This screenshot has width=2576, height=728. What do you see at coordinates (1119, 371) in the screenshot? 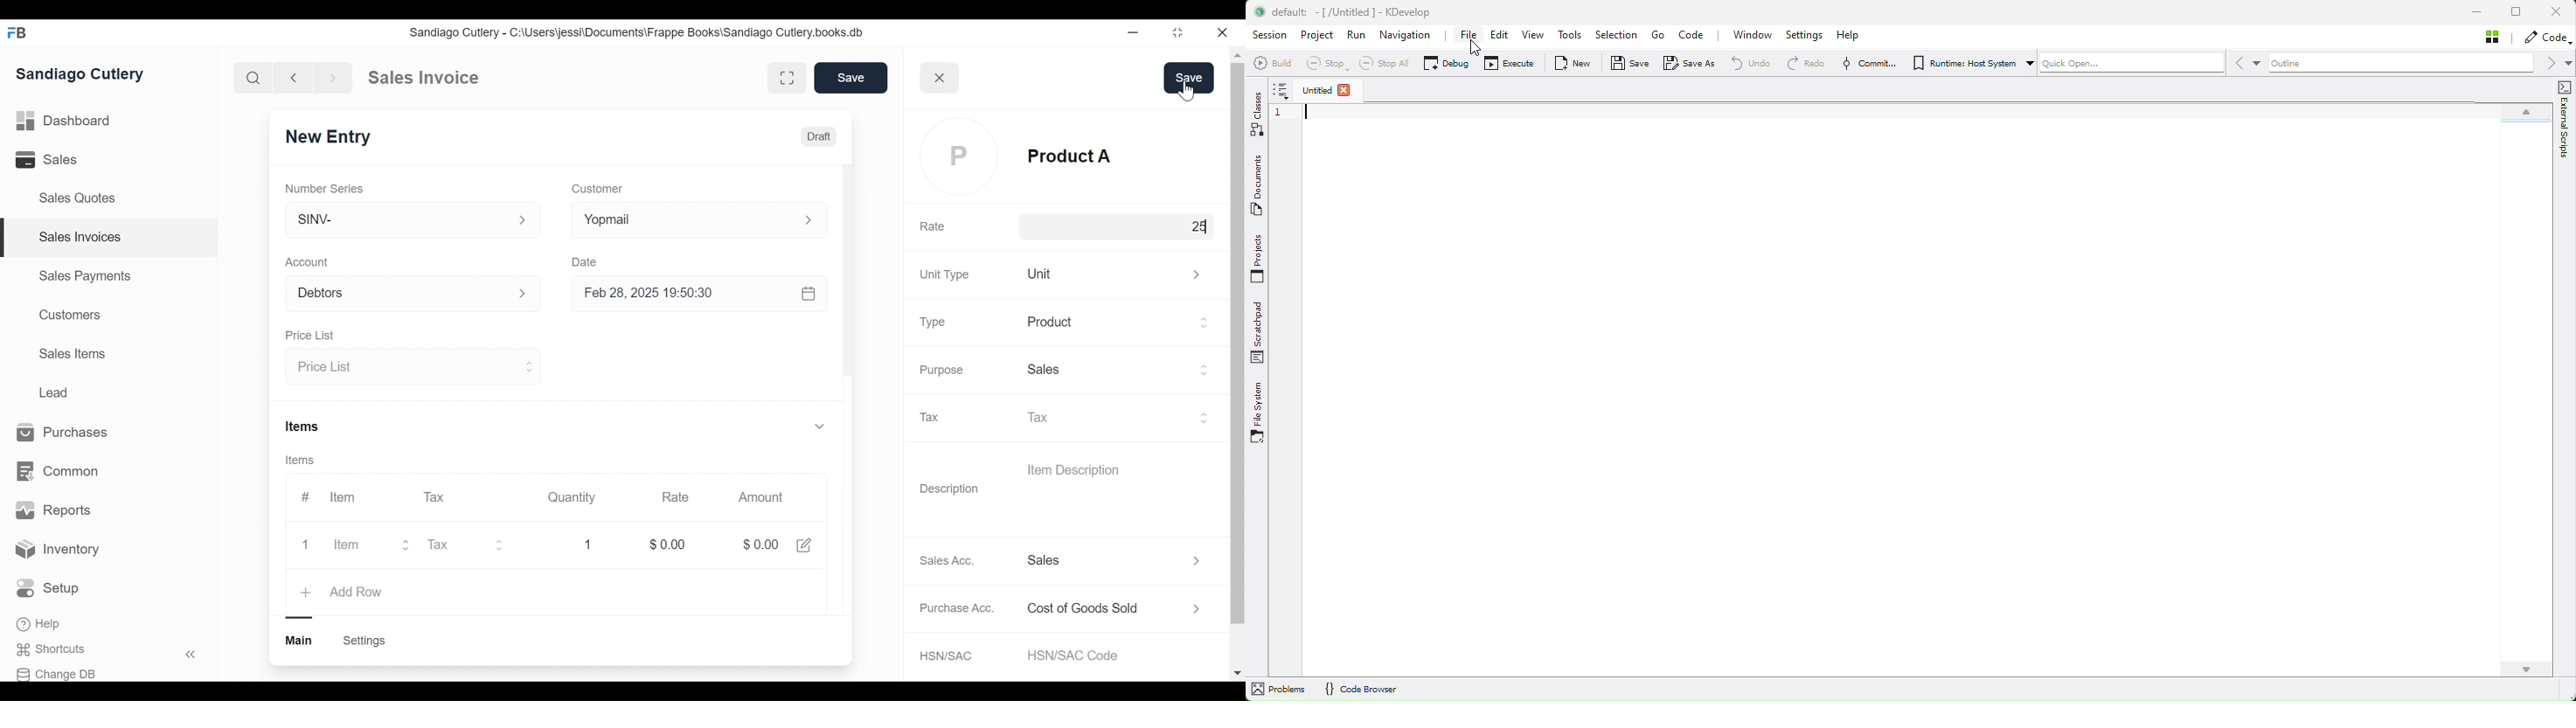
I see `Sales` at bounding box center [1119, 371].